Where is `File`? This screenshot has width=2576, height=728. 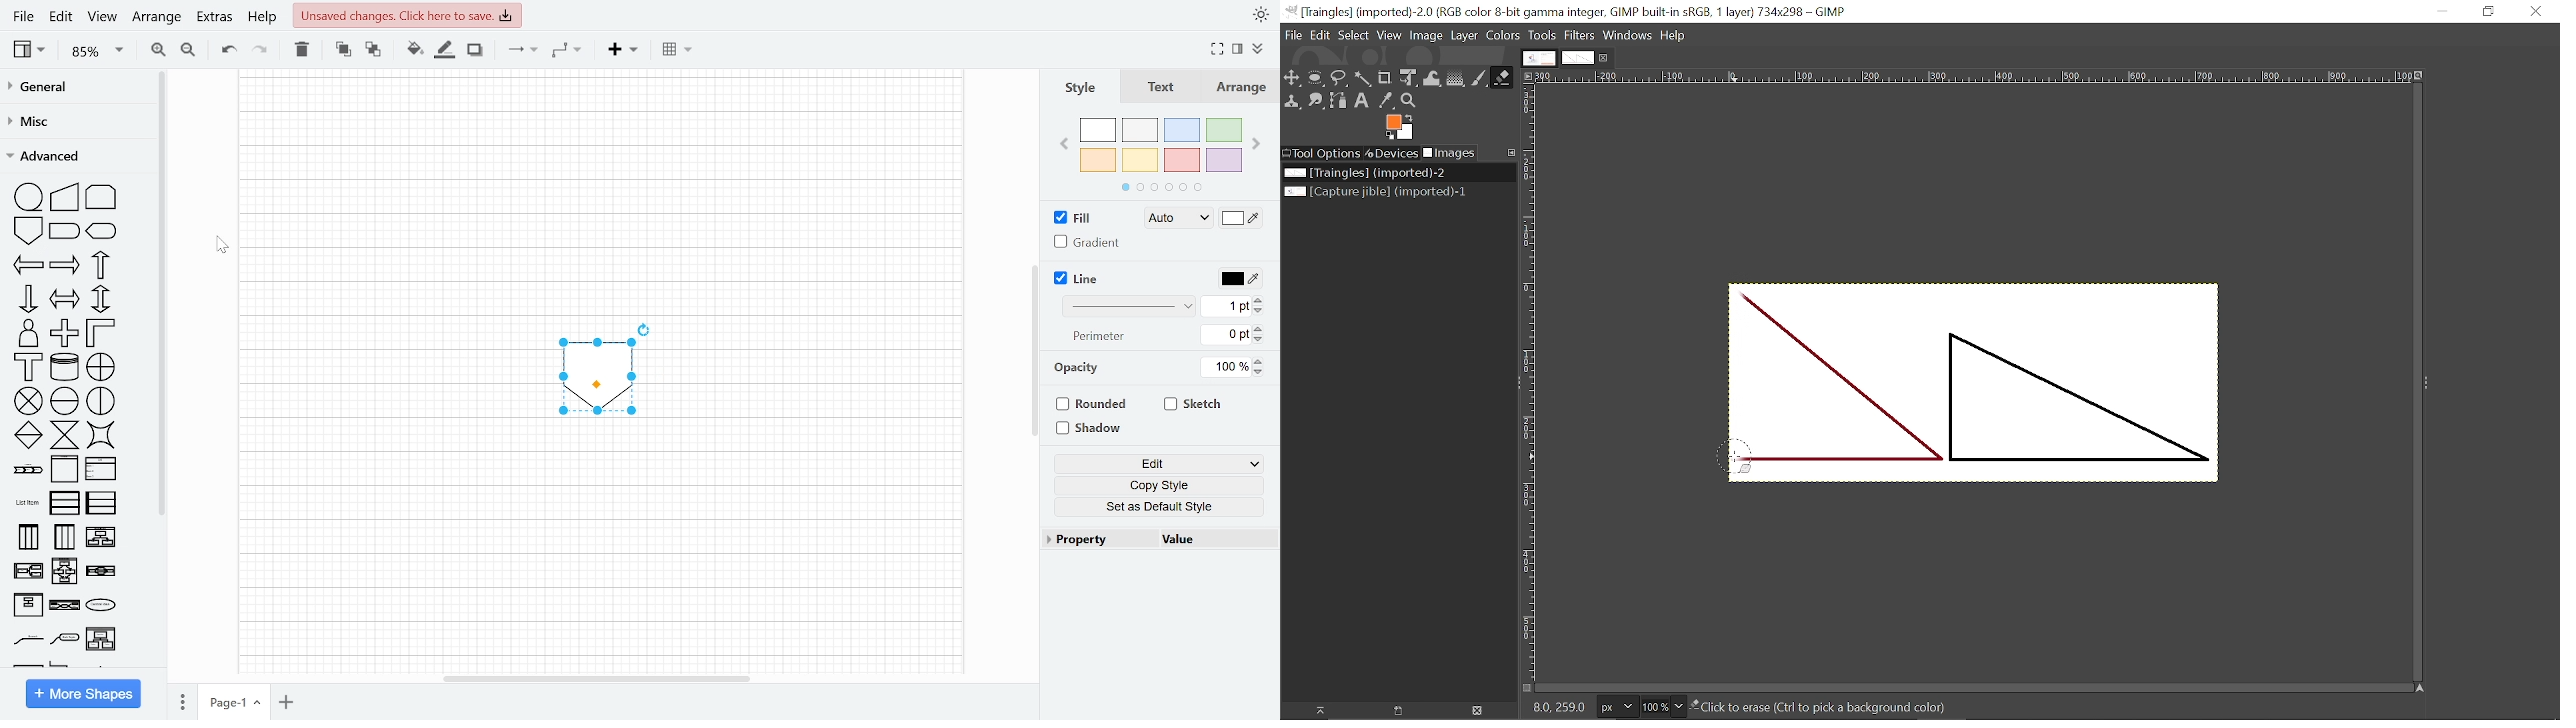 File is located at coordinates (25, 16).